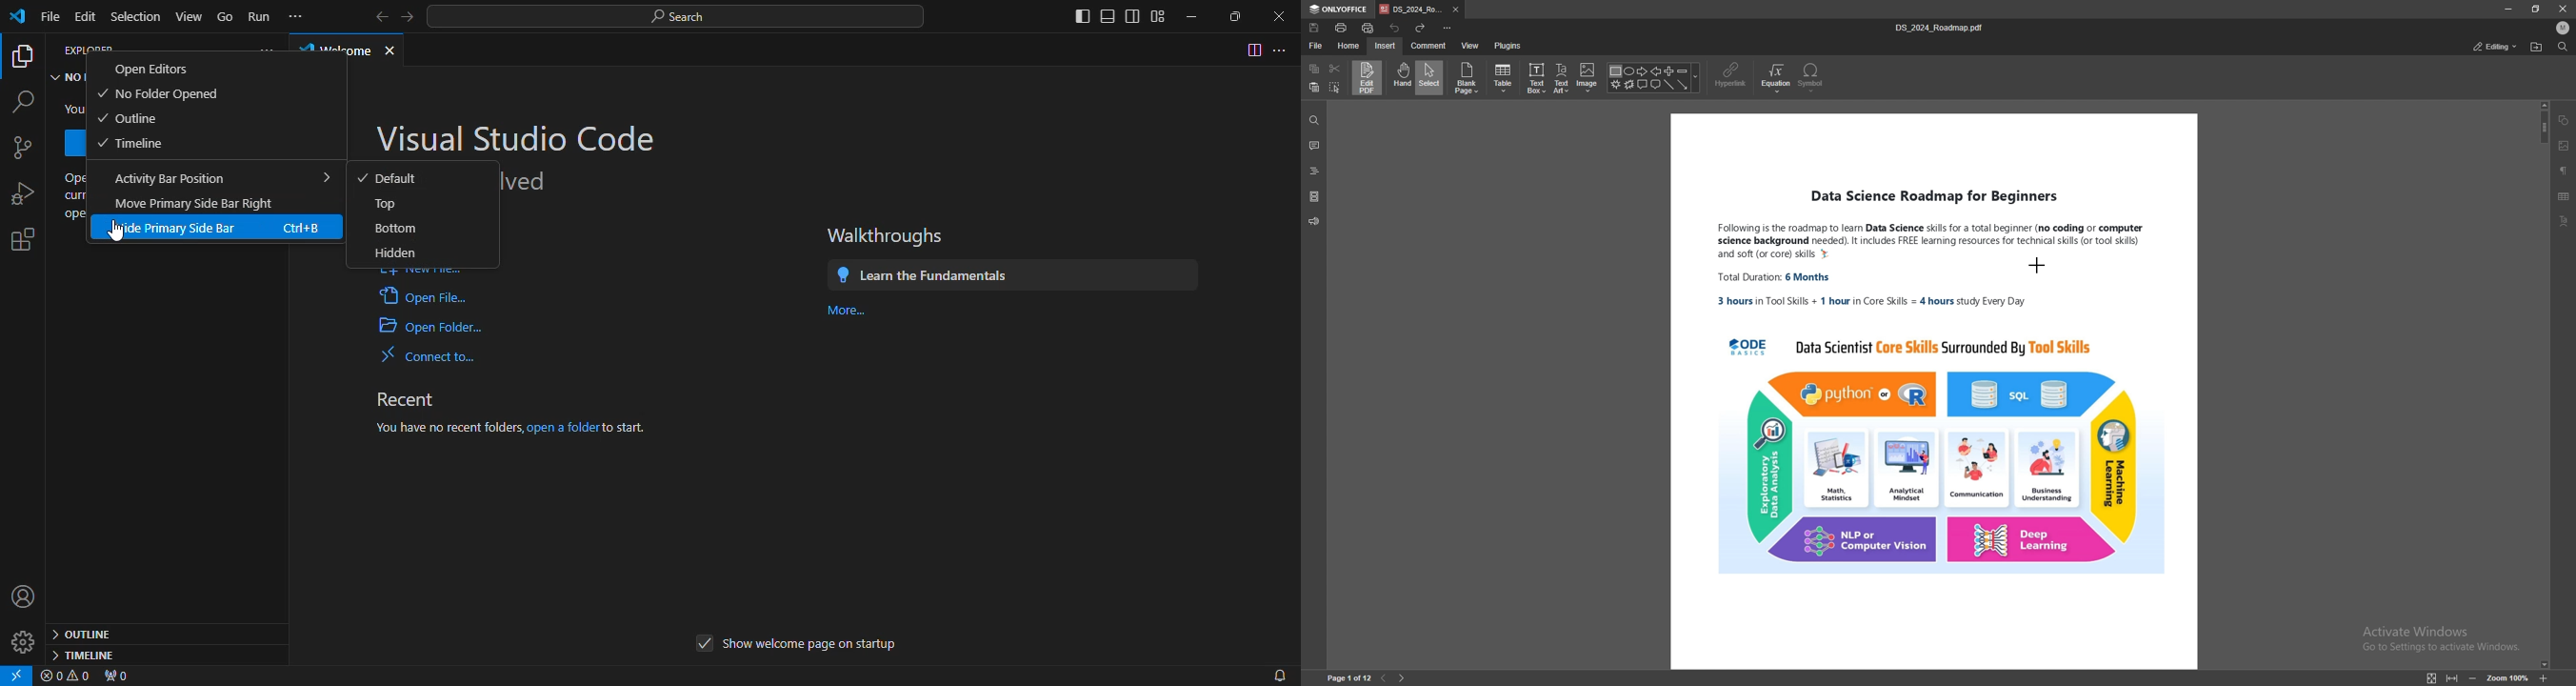  I want to click on redo, so click(1420, 27).